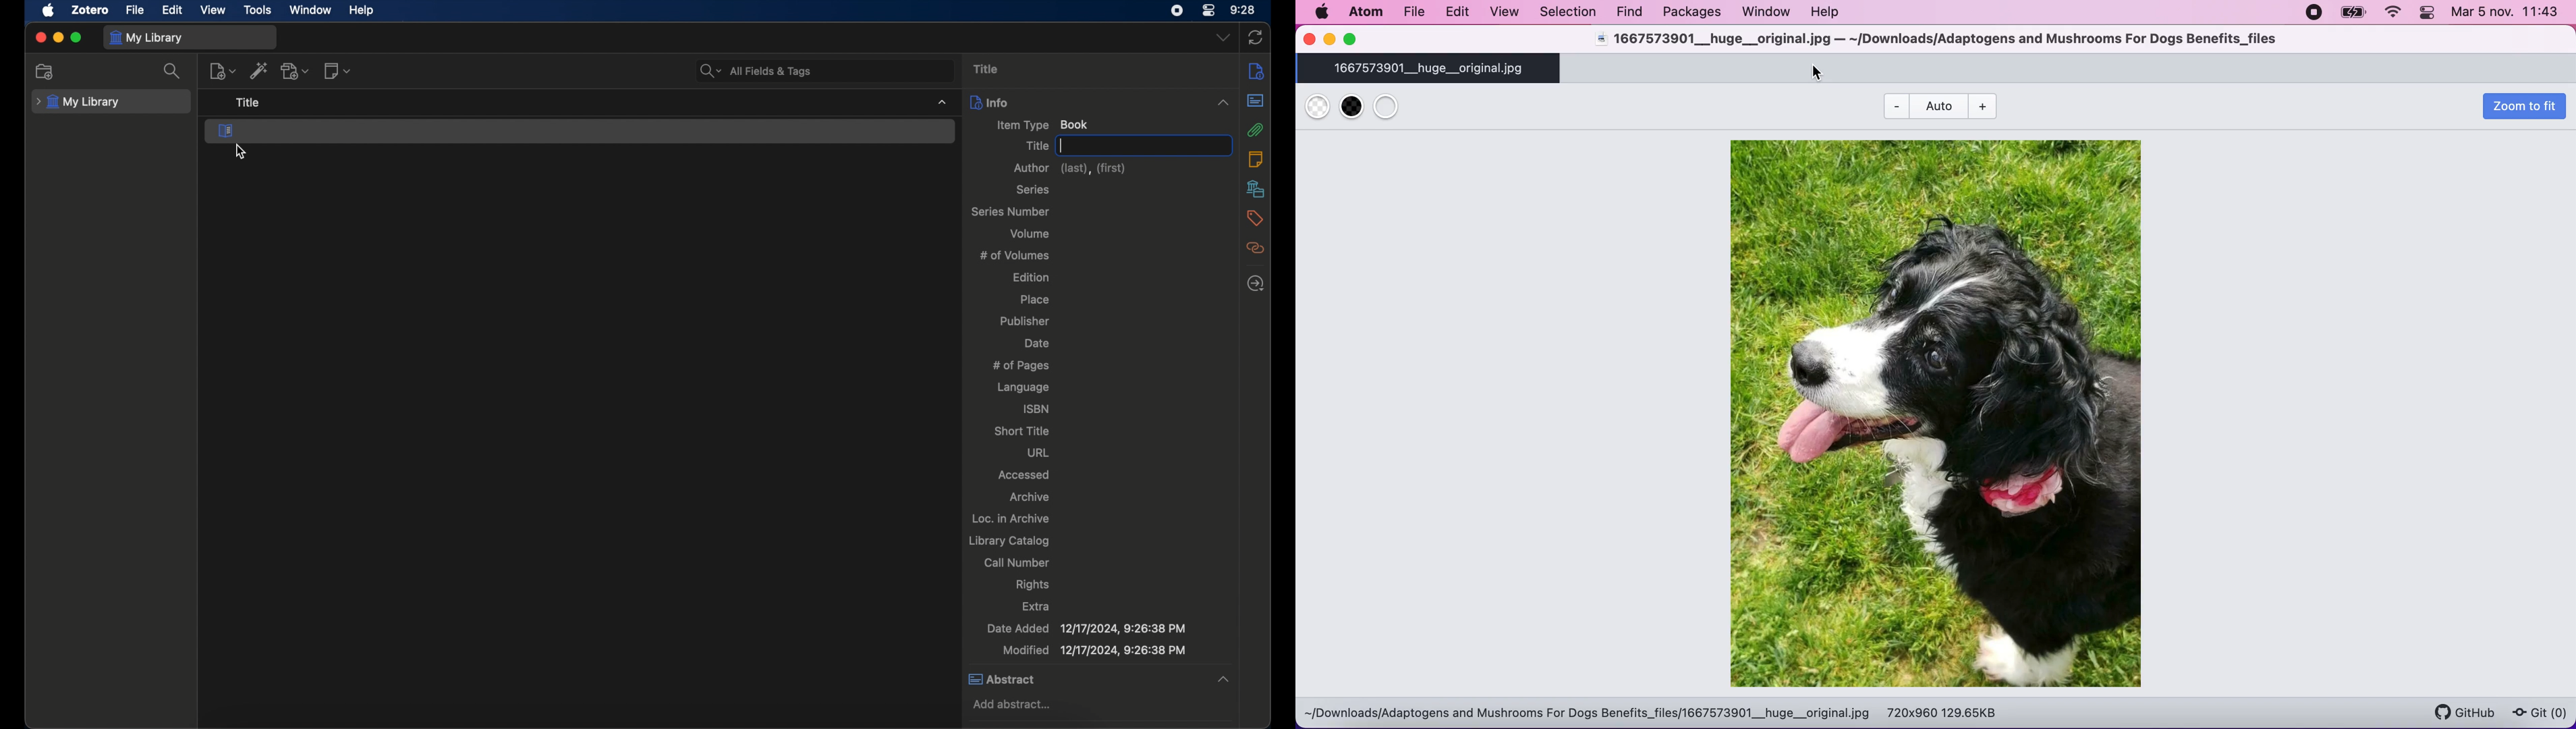 The width and height of the screenshot is (2576, 756). Describe the element at coordinates (1009, 541) in the screenshot. I see `library catalog` at that location.